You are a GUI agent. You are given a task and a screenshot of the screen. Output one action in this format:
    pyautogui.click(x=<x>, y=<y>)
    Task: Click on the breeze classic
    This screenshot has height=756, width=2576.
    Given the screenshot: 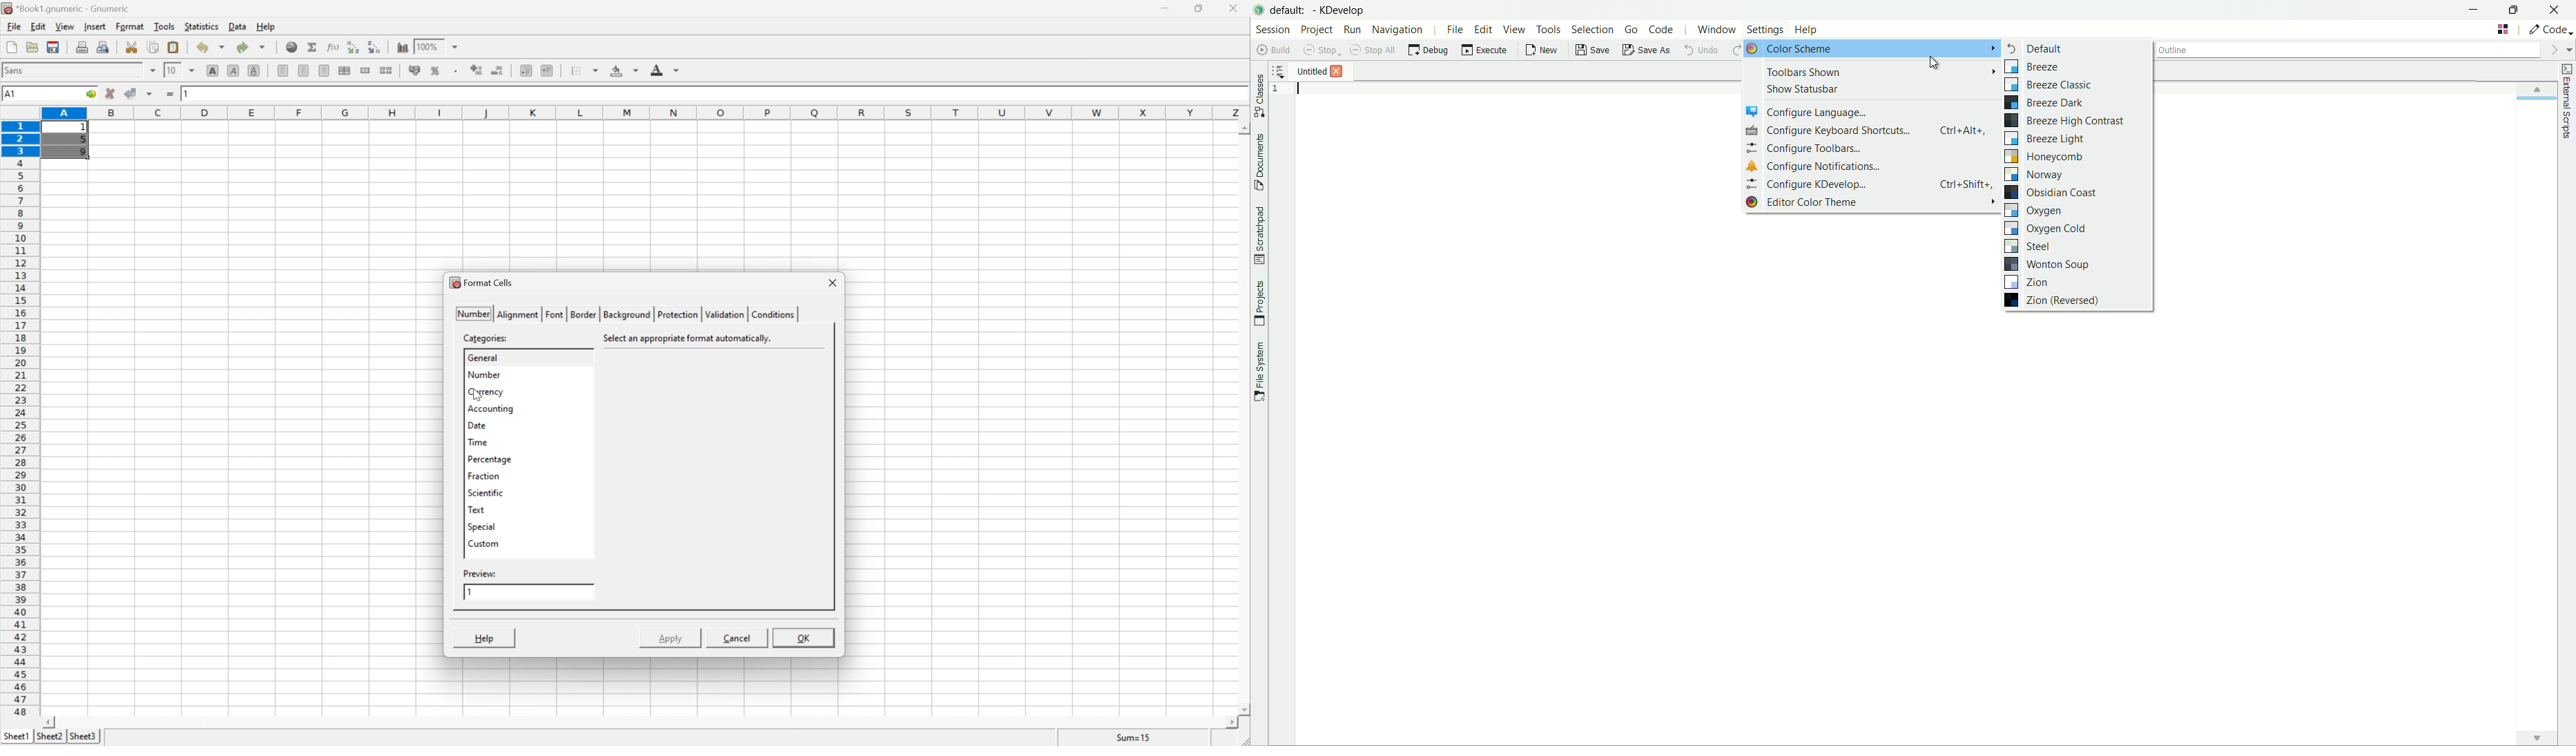 What is the action you would take?
    pyautogui.click(x=2049, y=85)
    